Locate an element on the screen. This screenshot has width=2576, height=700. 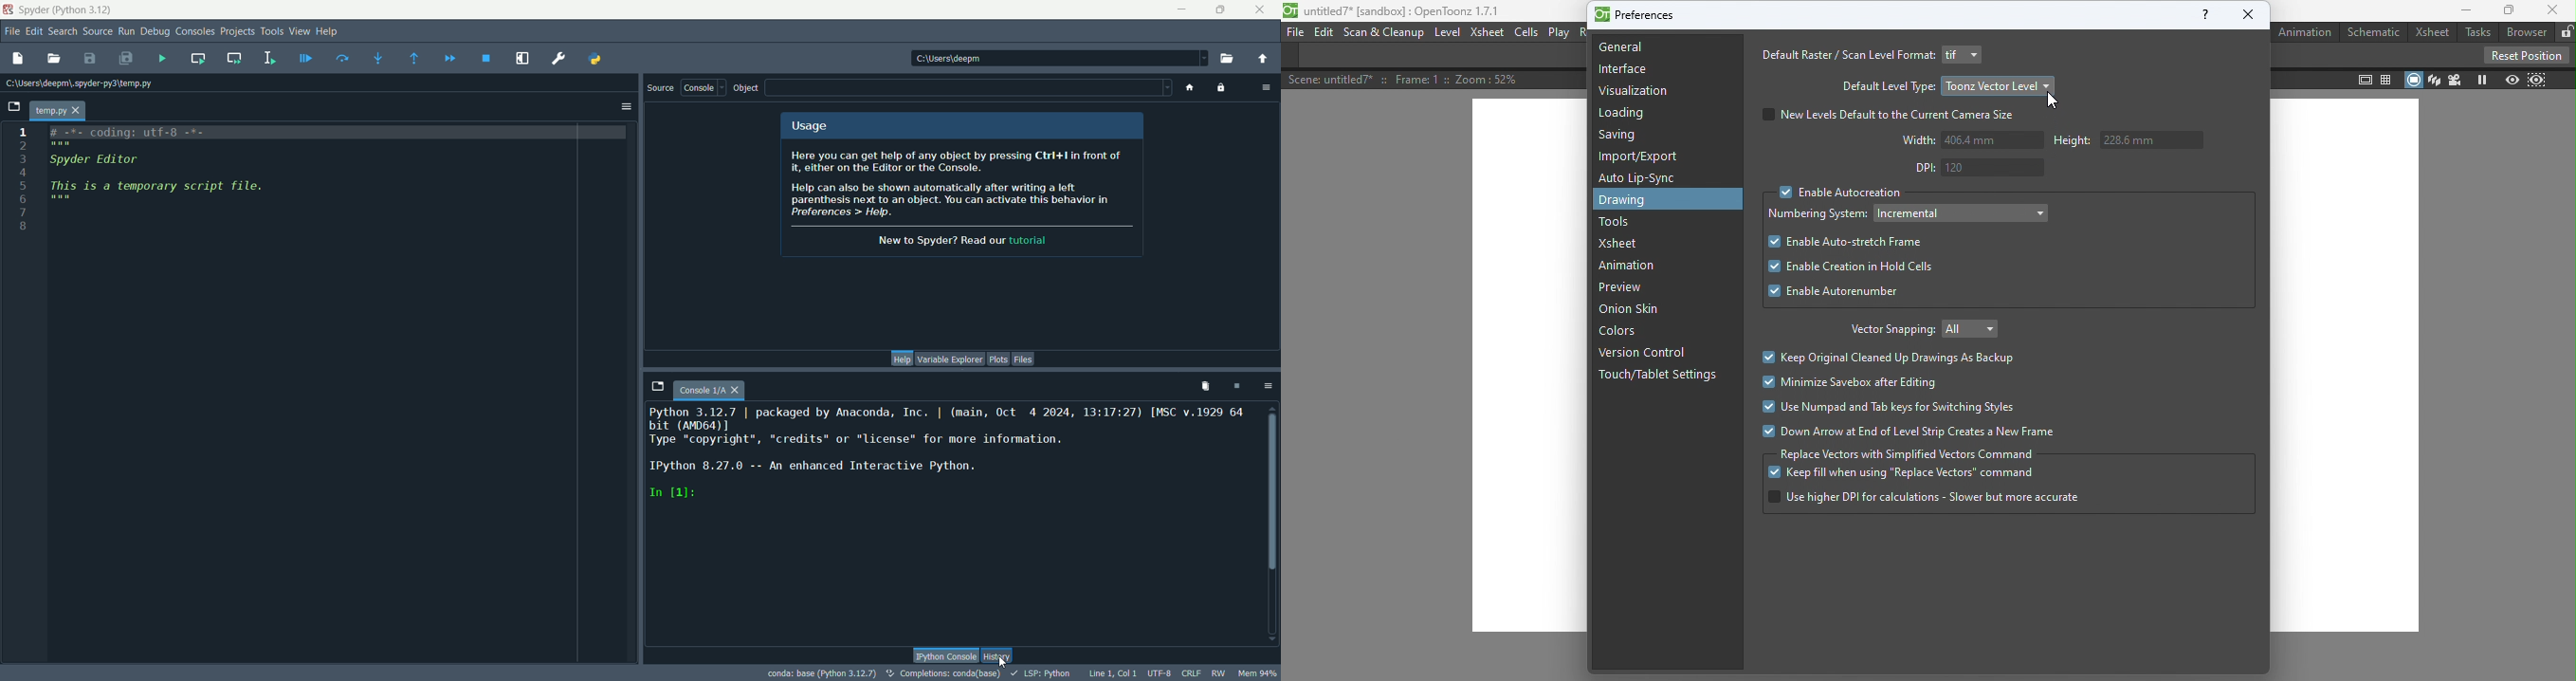
projects is located at coordinates (237, 31).